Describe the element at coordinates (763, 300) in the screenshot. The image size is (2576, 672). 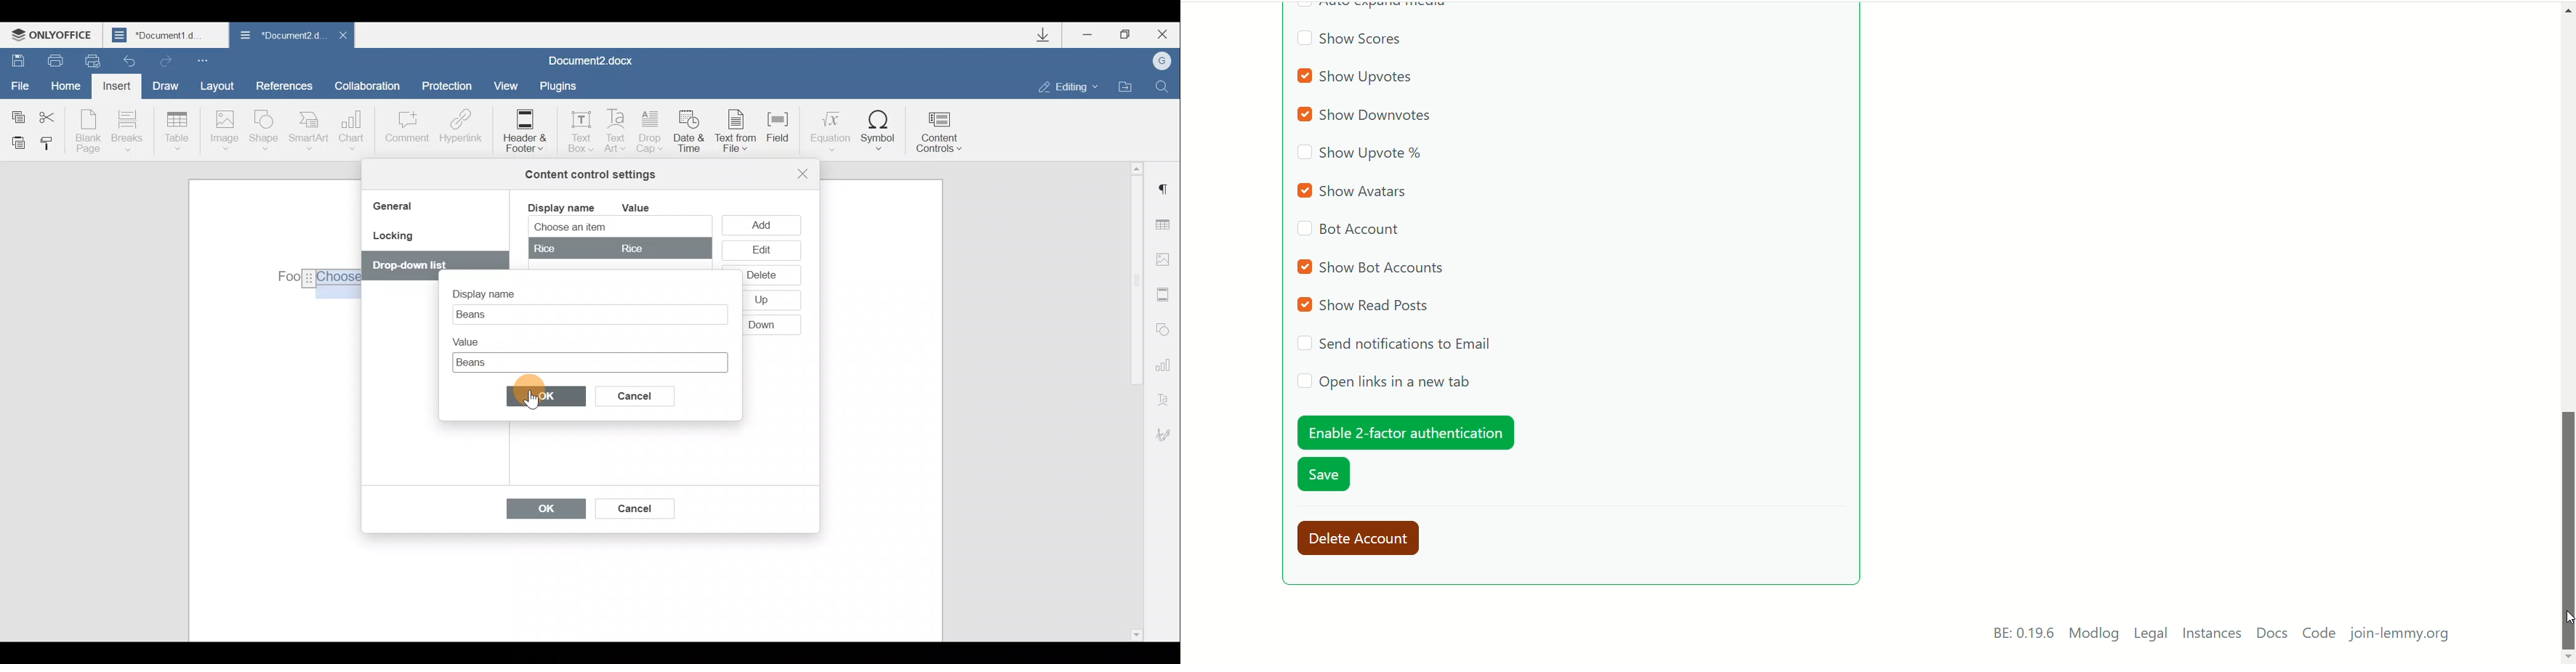
I see `` at that location.